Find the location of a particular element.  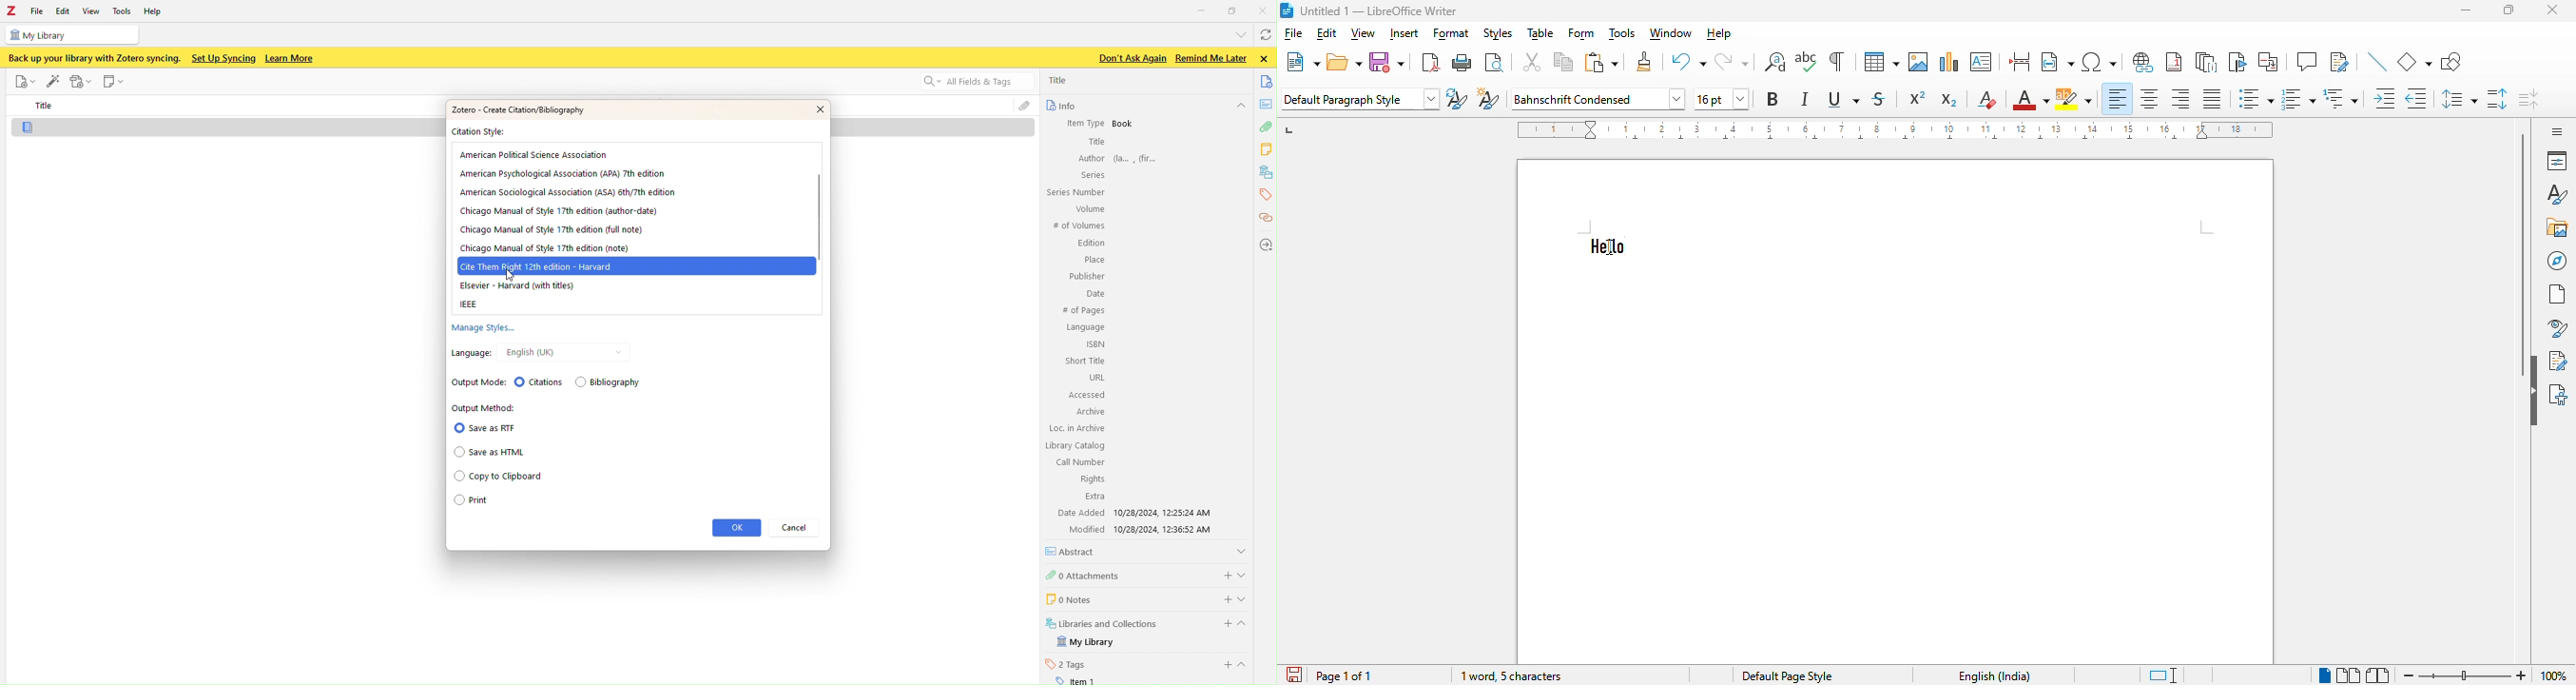

toggle print preview is located at coordinates (1495, 62).